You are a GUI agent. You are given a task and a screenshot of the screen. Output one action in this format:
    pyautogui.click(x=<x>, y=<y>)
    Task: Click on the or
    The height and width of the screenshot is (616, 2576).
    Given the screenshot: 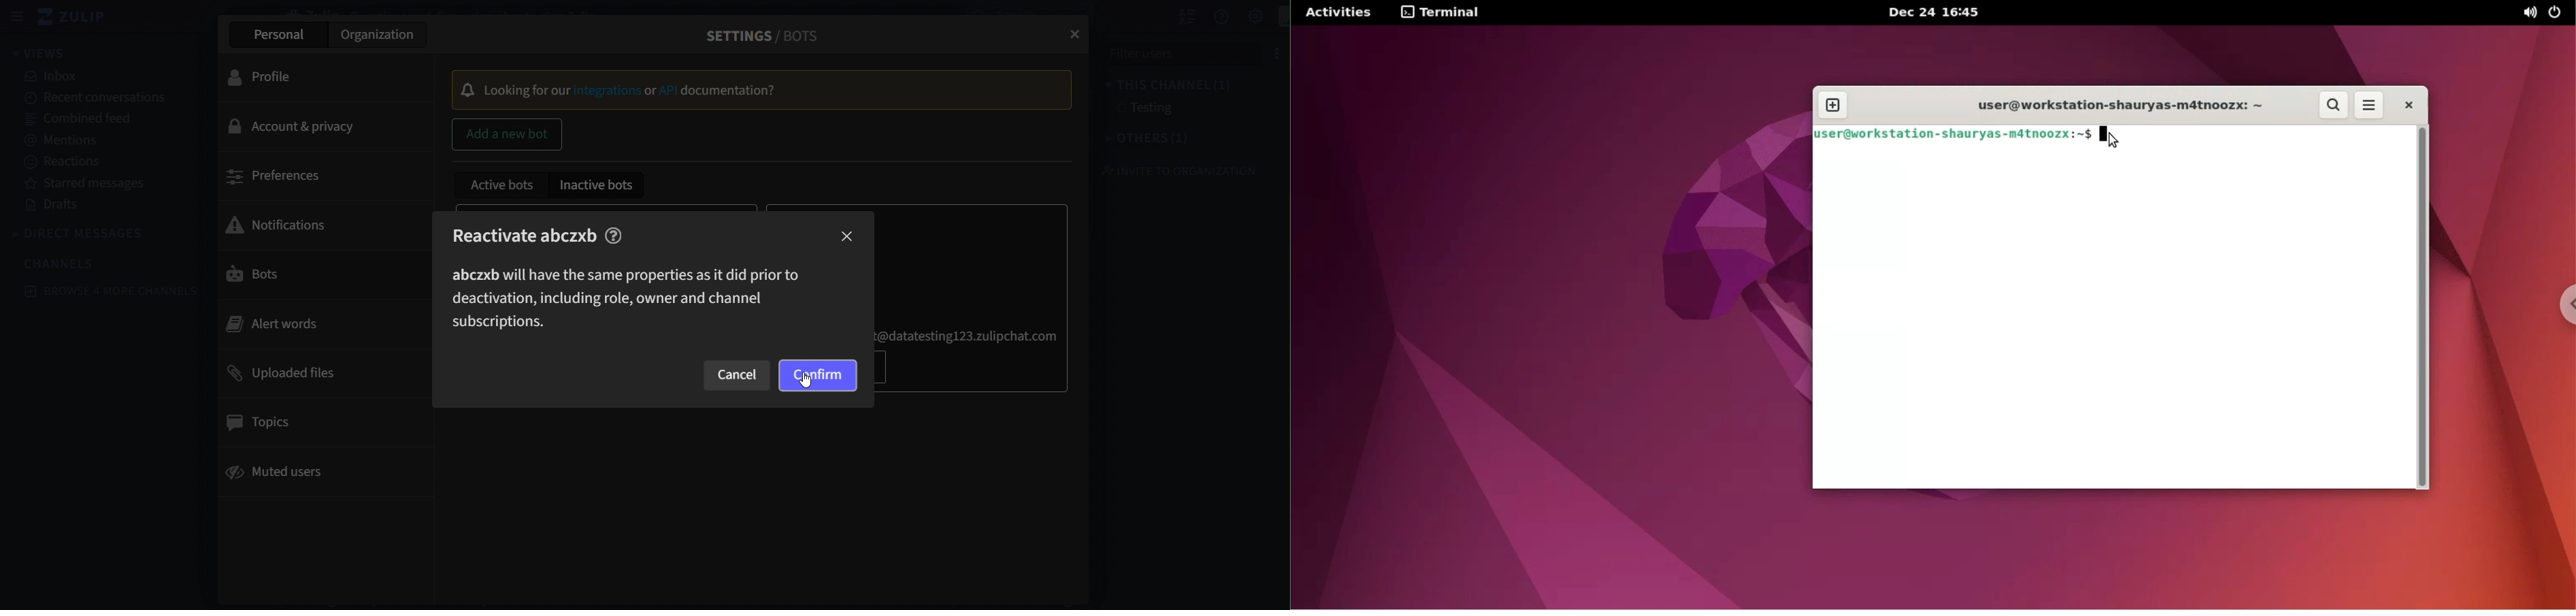 What is the action you would take?
    pyautogui.click(x=651, y=91)
    